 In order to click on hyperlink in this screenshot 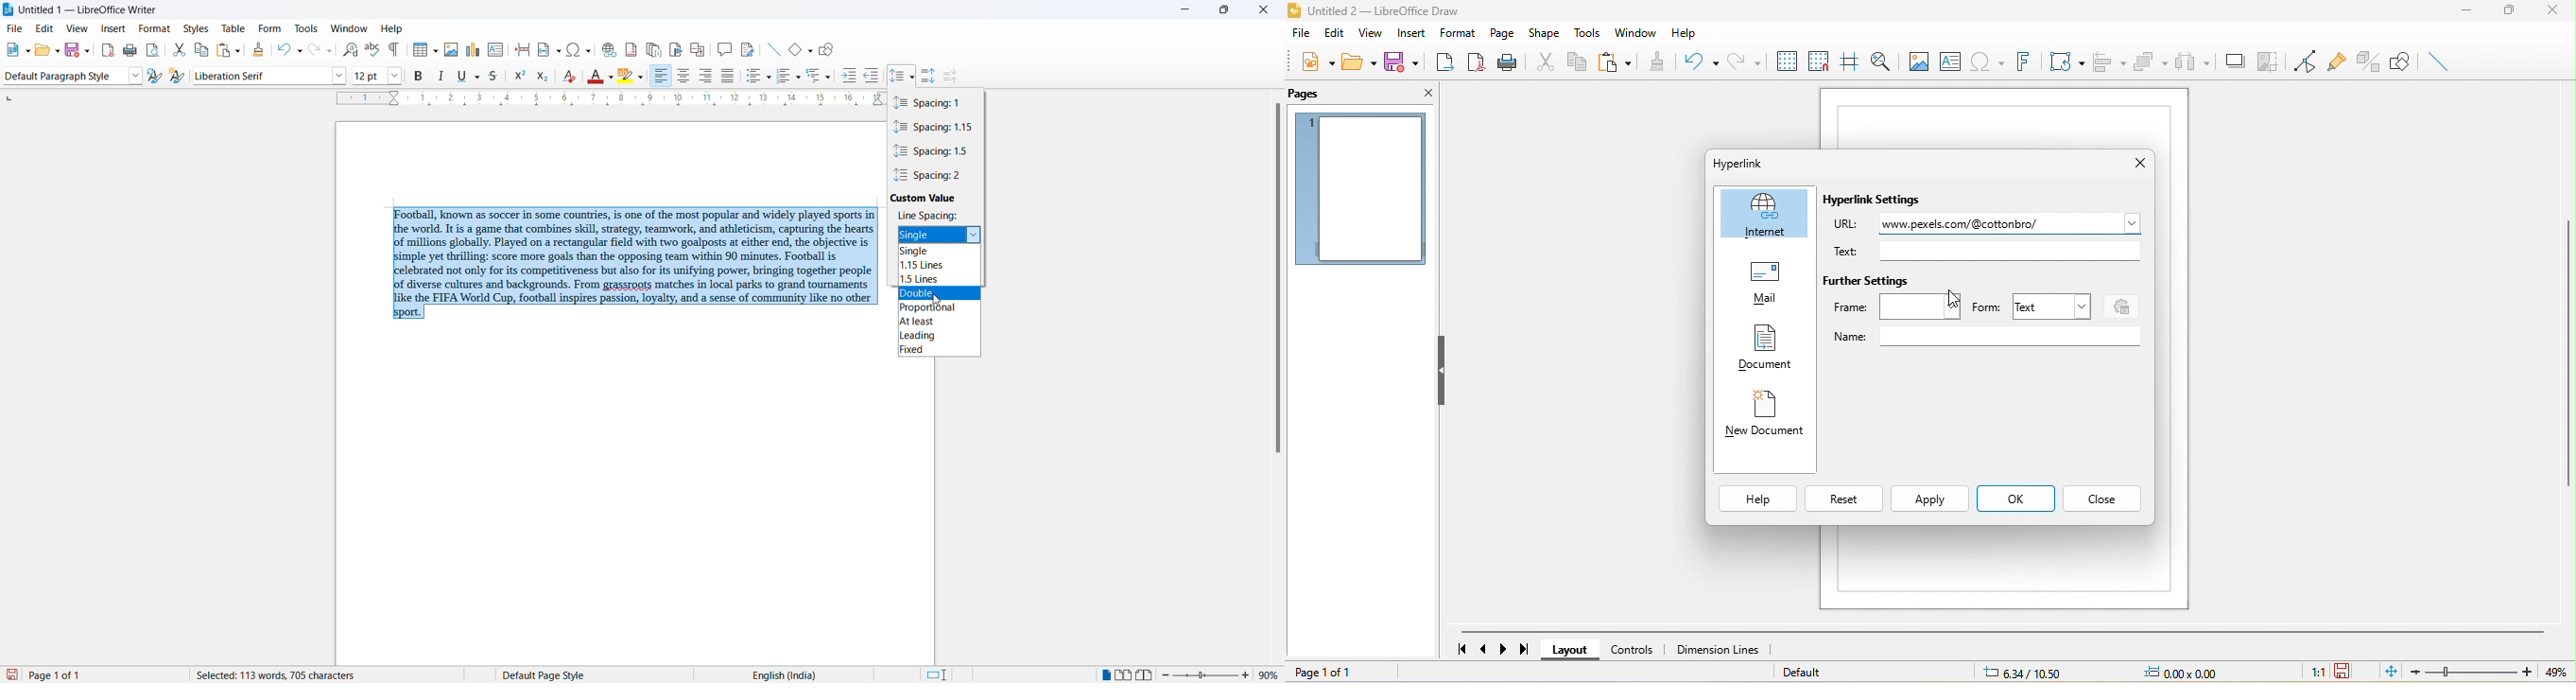, I will do `click(1739, 164)`.